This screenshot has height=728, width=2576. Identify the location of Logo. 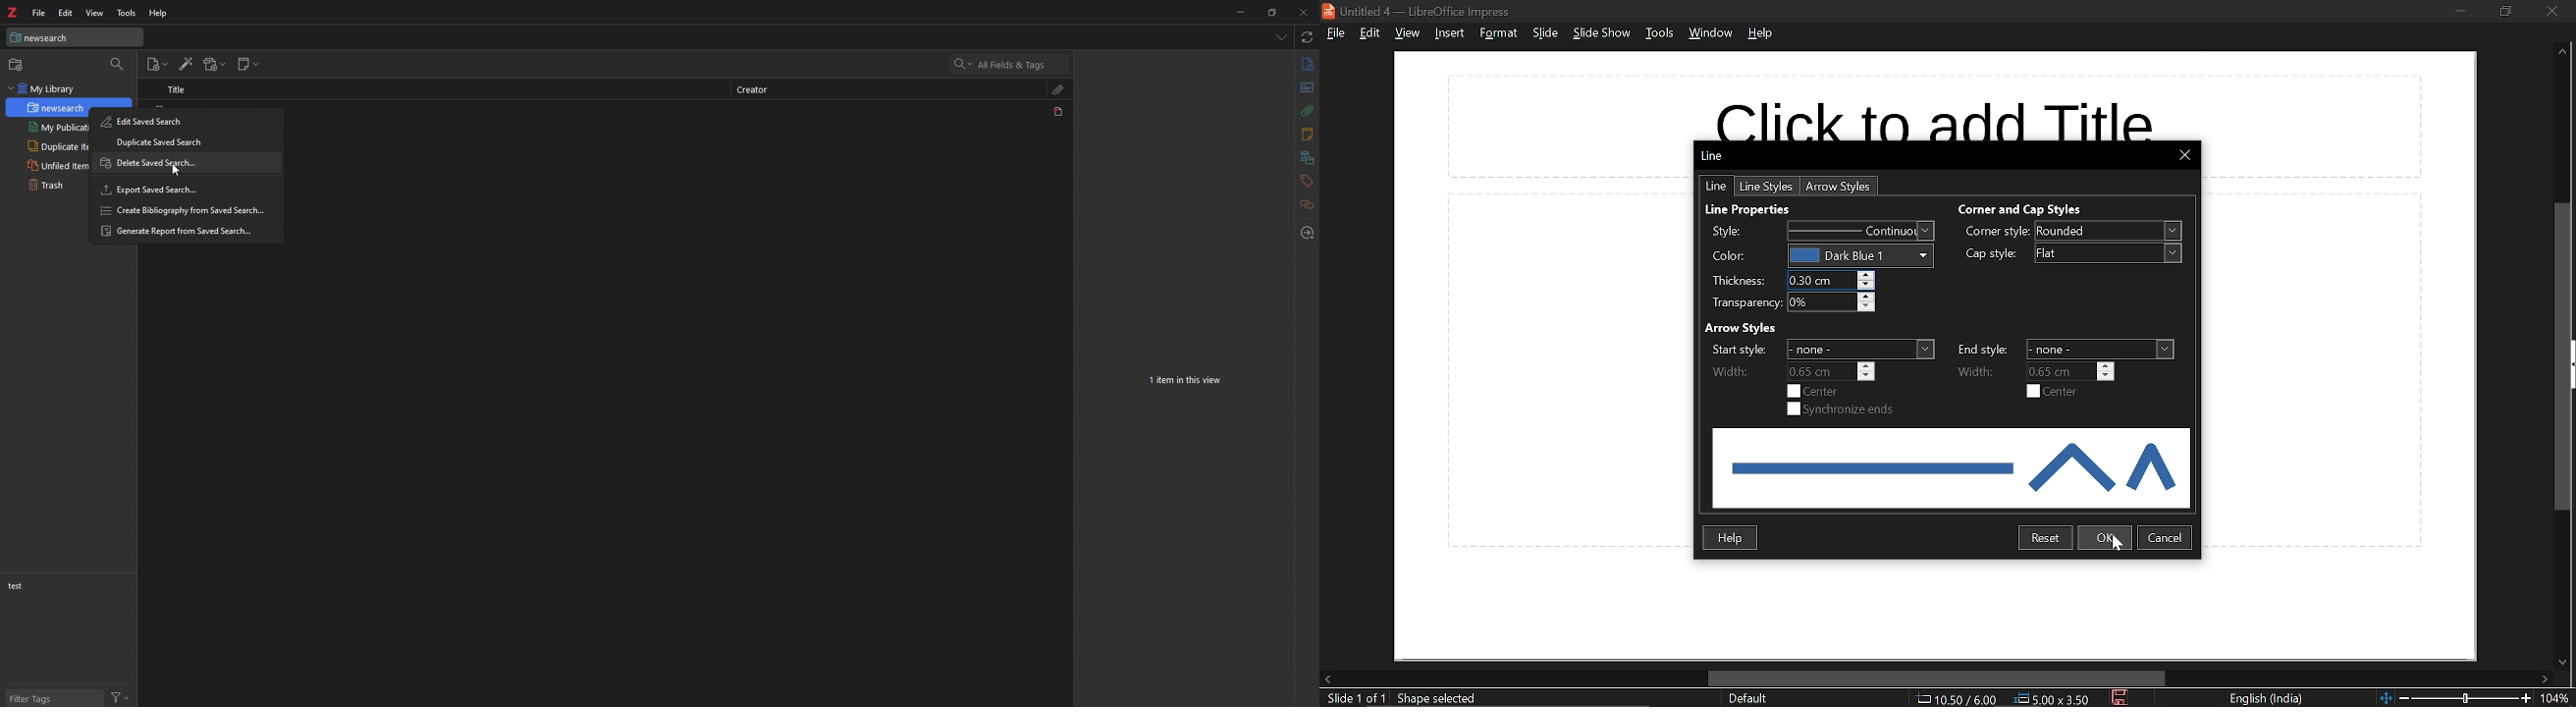
(15, 13).